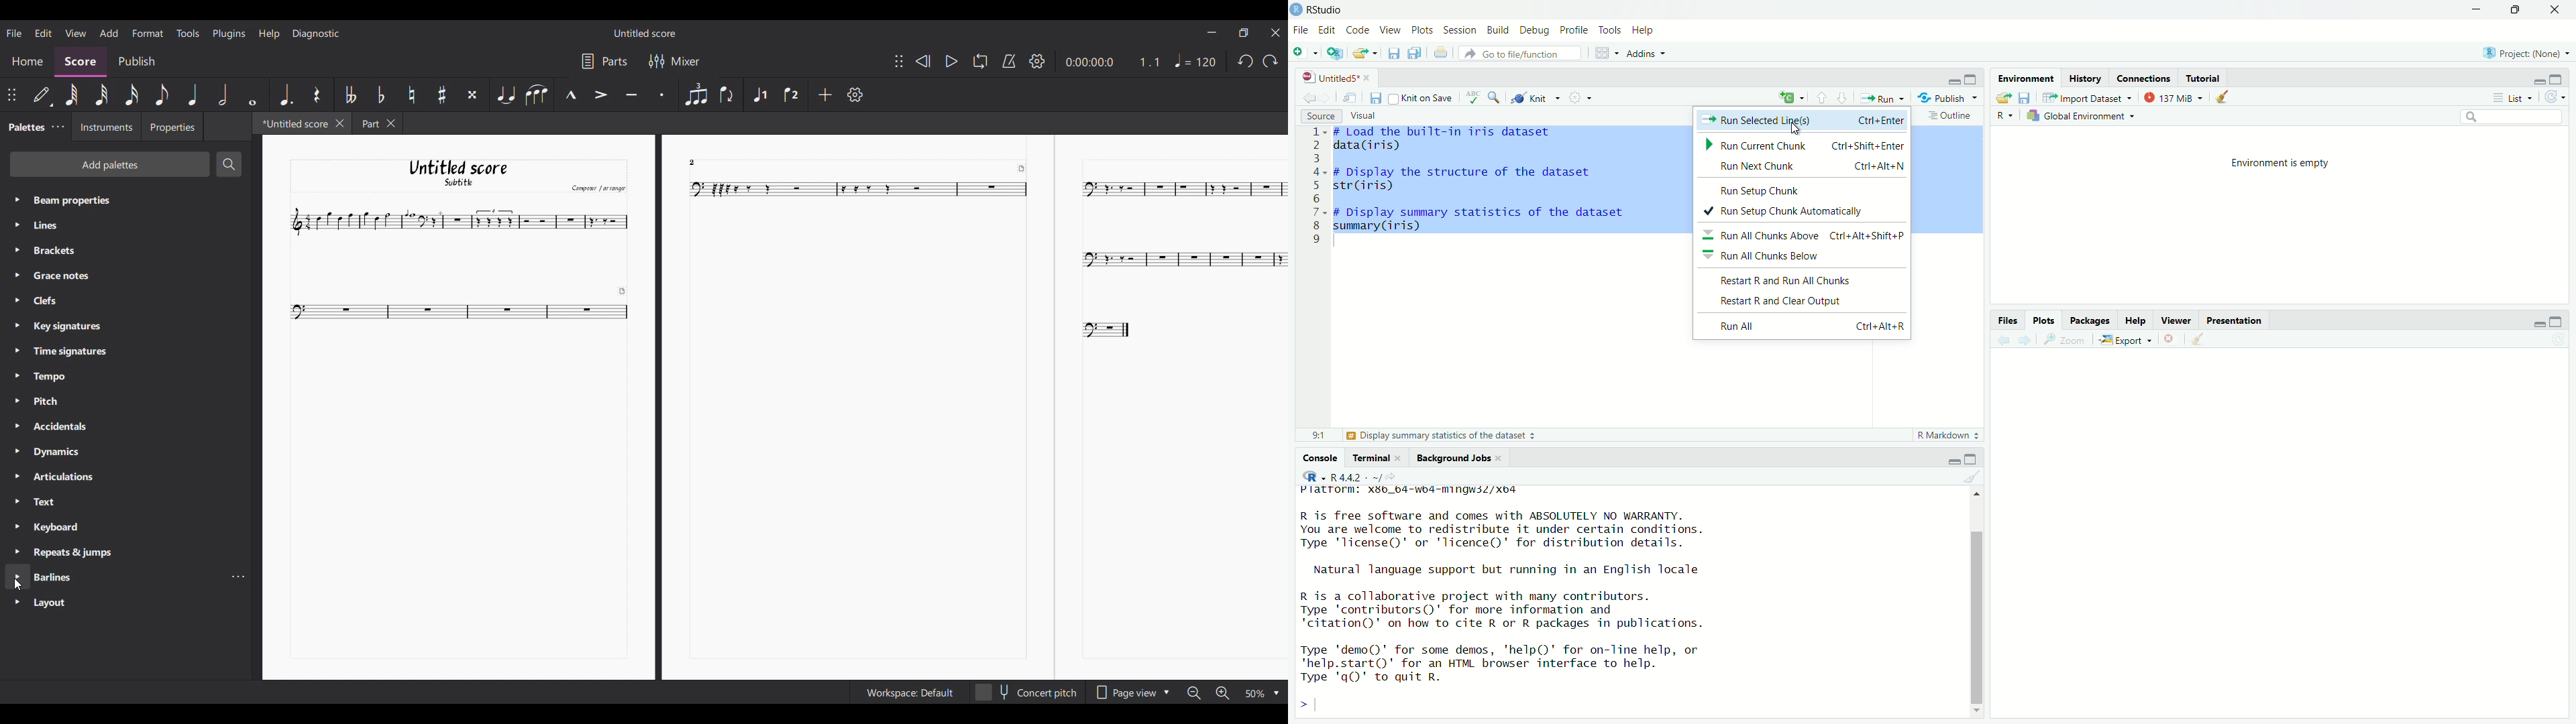 The height and width of the screenshot is (728, 2576). I want to click on “4% Publish ~, so click(1947, 97).